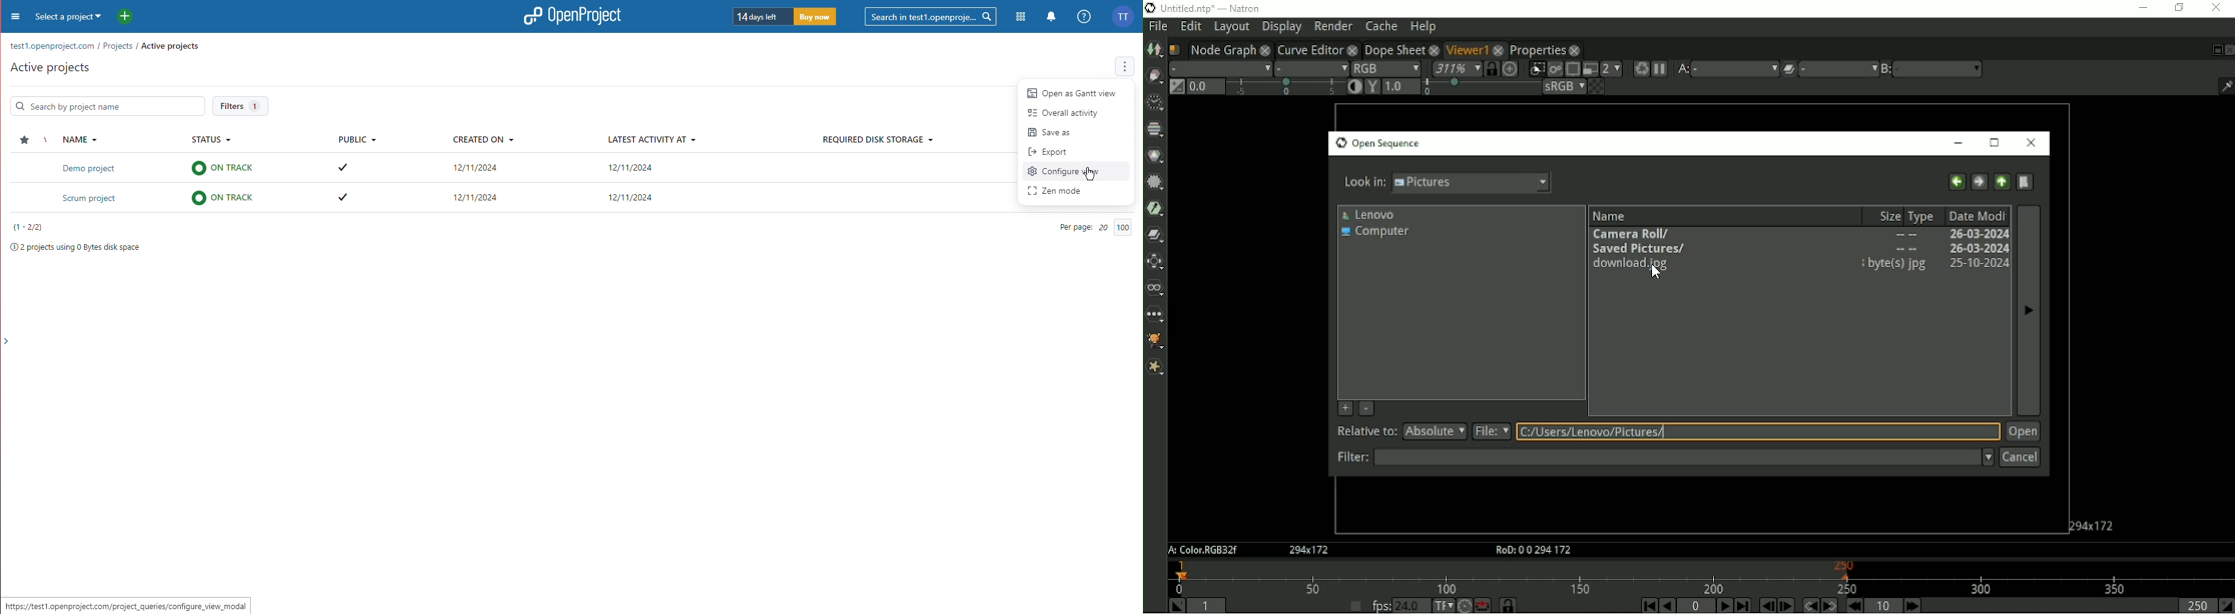  I want to click on Properties, so click(1538, 50).